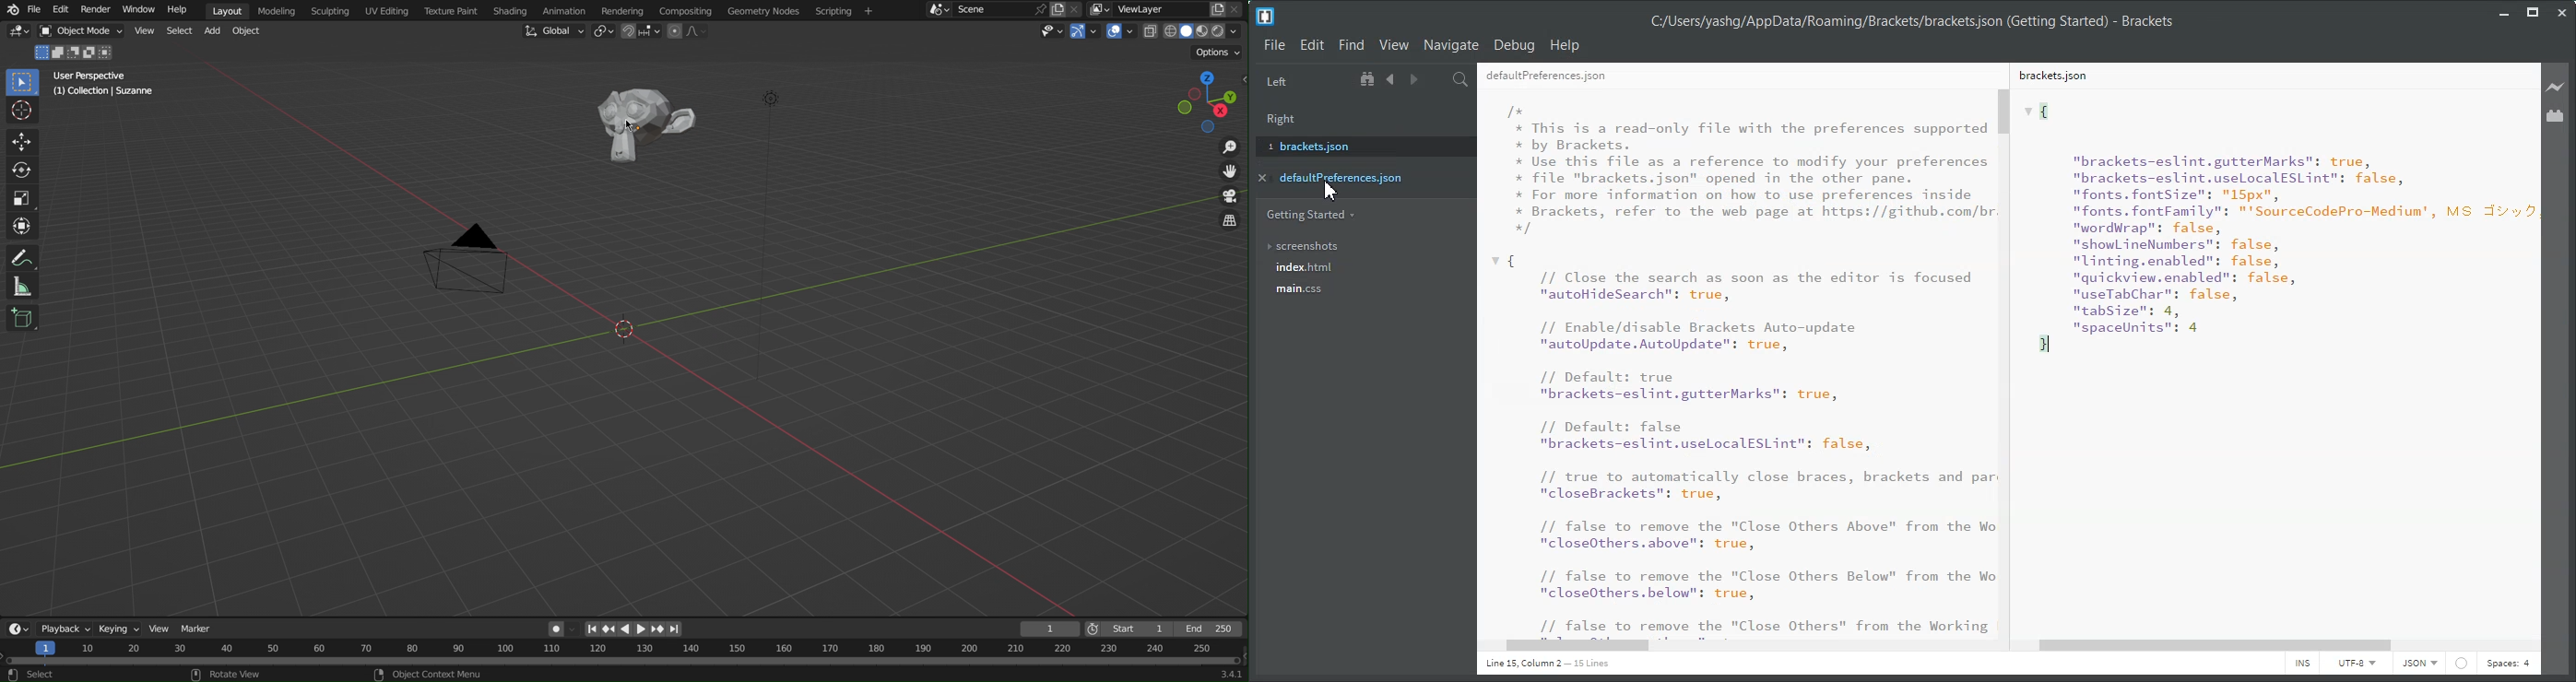  What do you see at coordinates (235, 674) in the screenshot?
I see `Rotate View` at bounding box center [235, 674].